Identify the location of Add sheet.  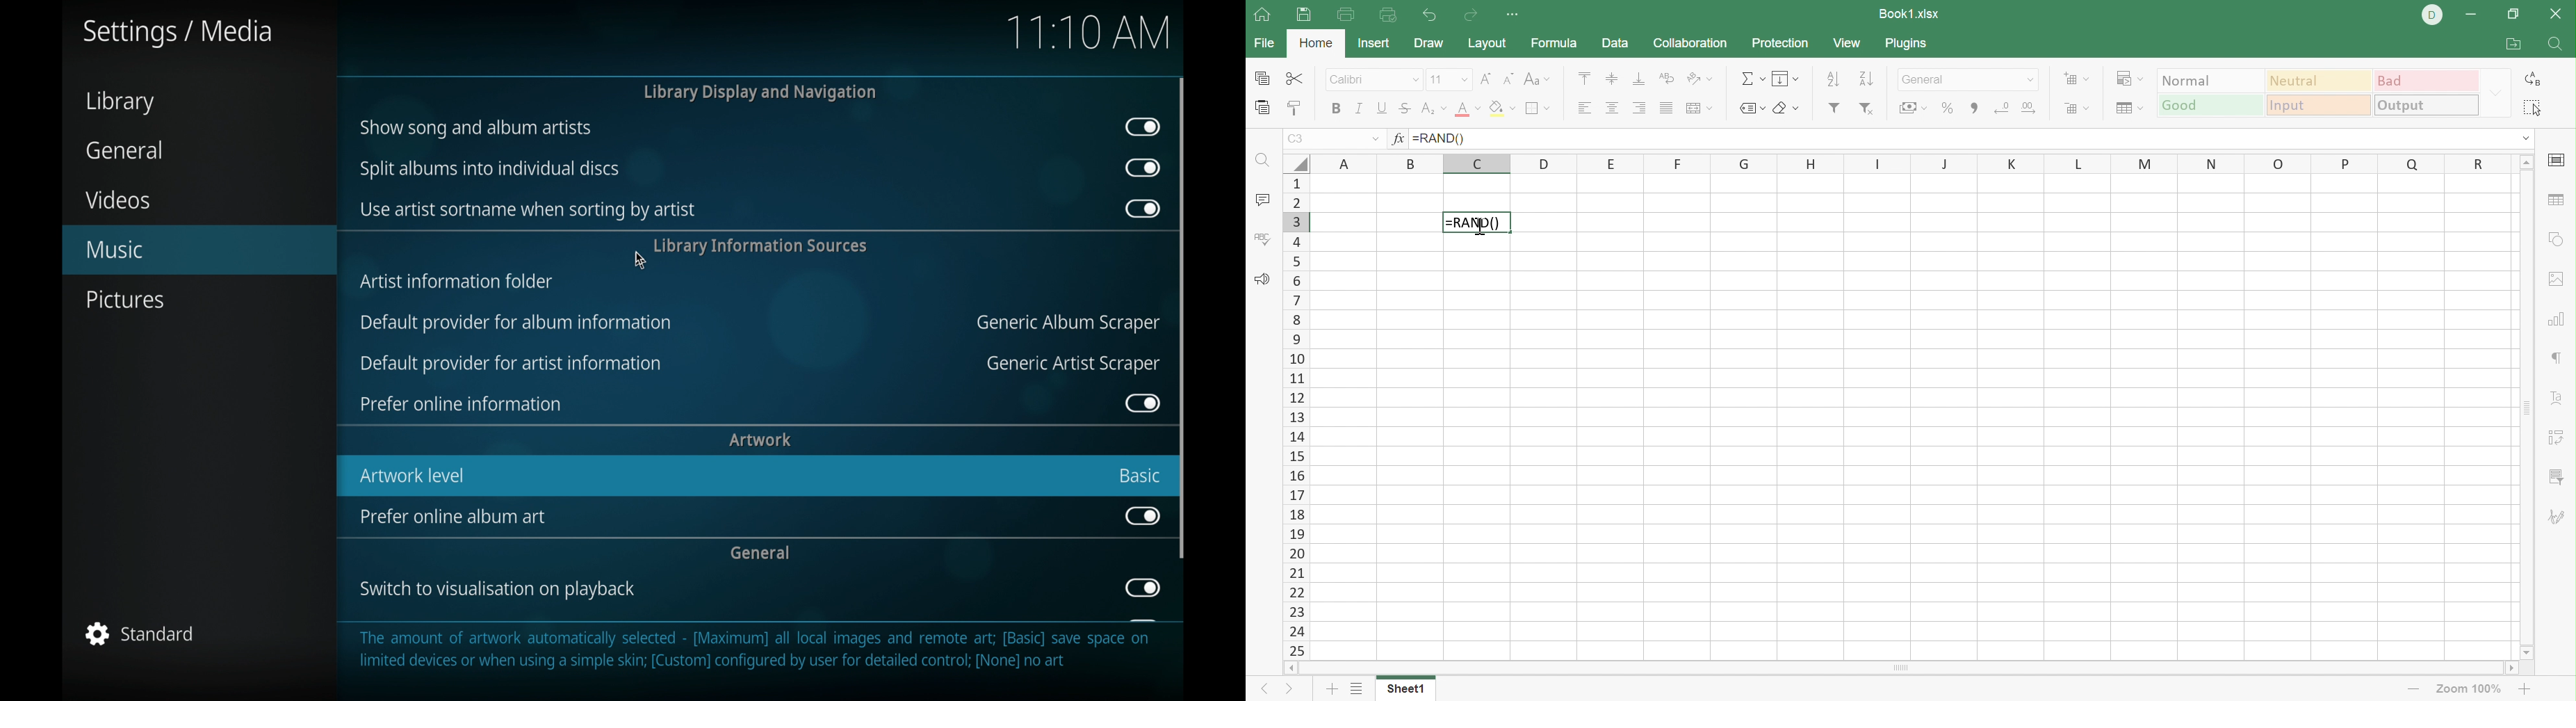
(1333, 688).